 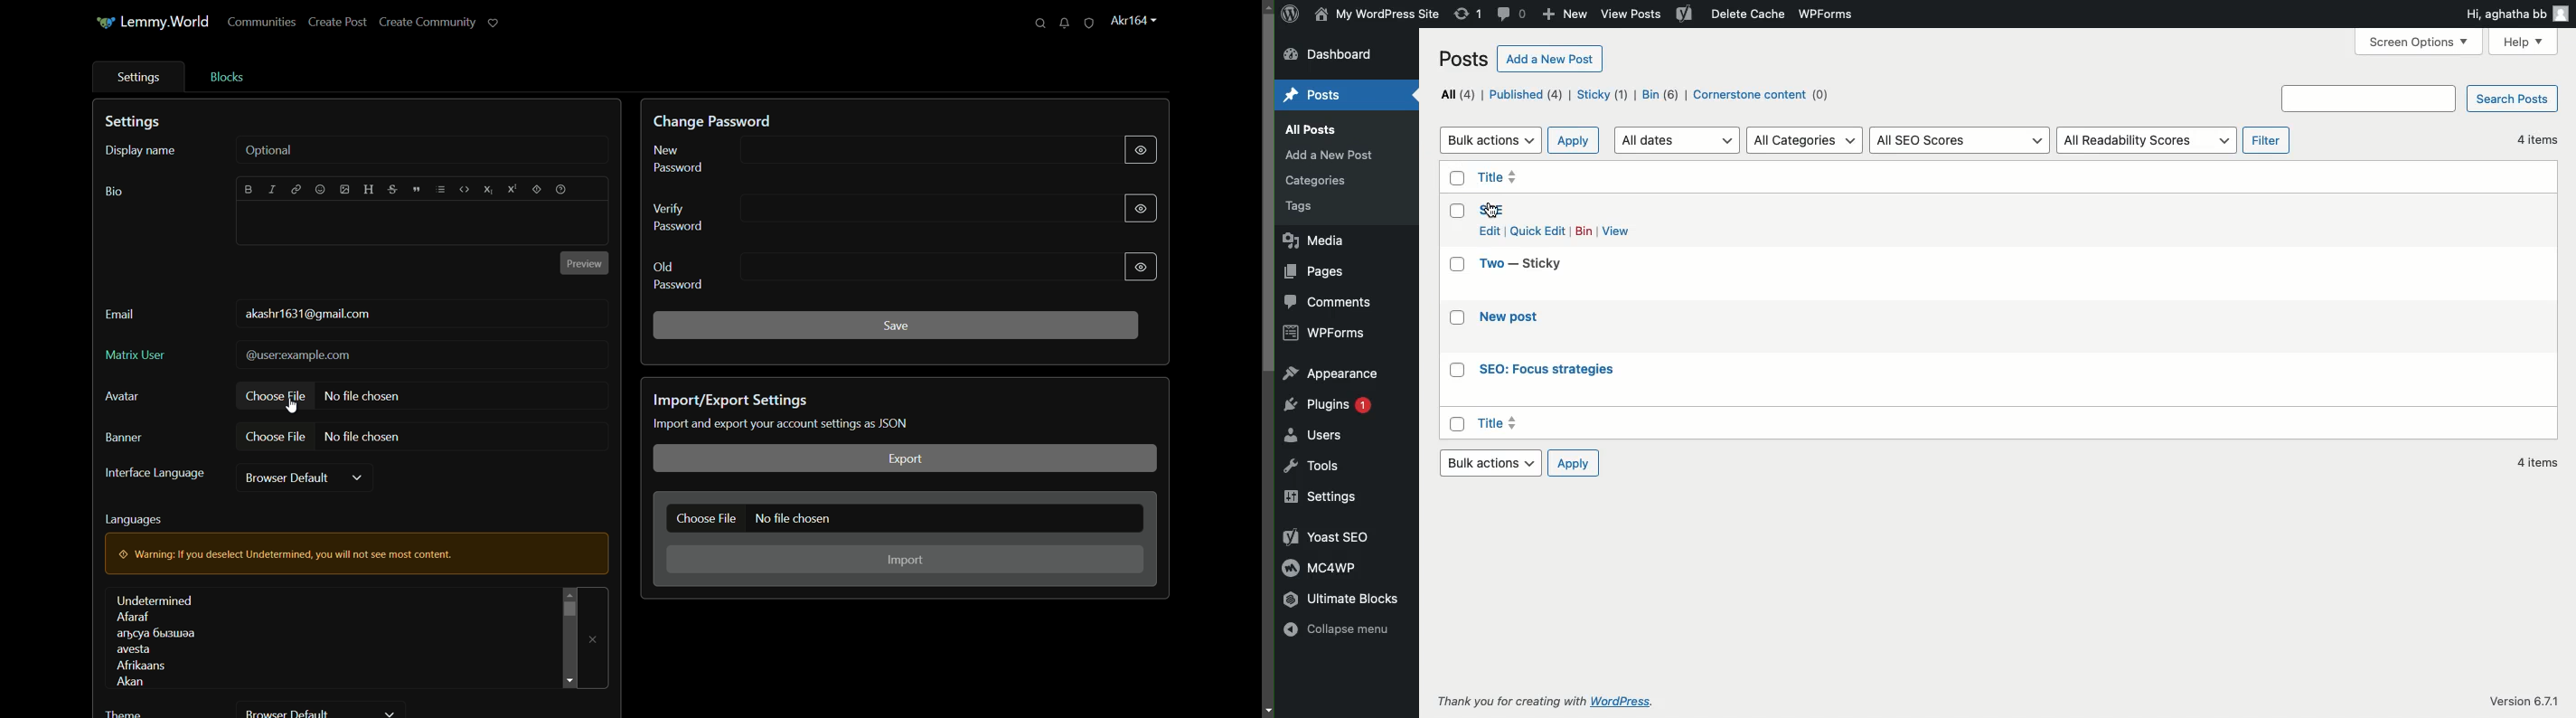 What do you see at coordinates (796, 519) in the screenshot?
I see `no file chosen` at bounding box center [796, 519].